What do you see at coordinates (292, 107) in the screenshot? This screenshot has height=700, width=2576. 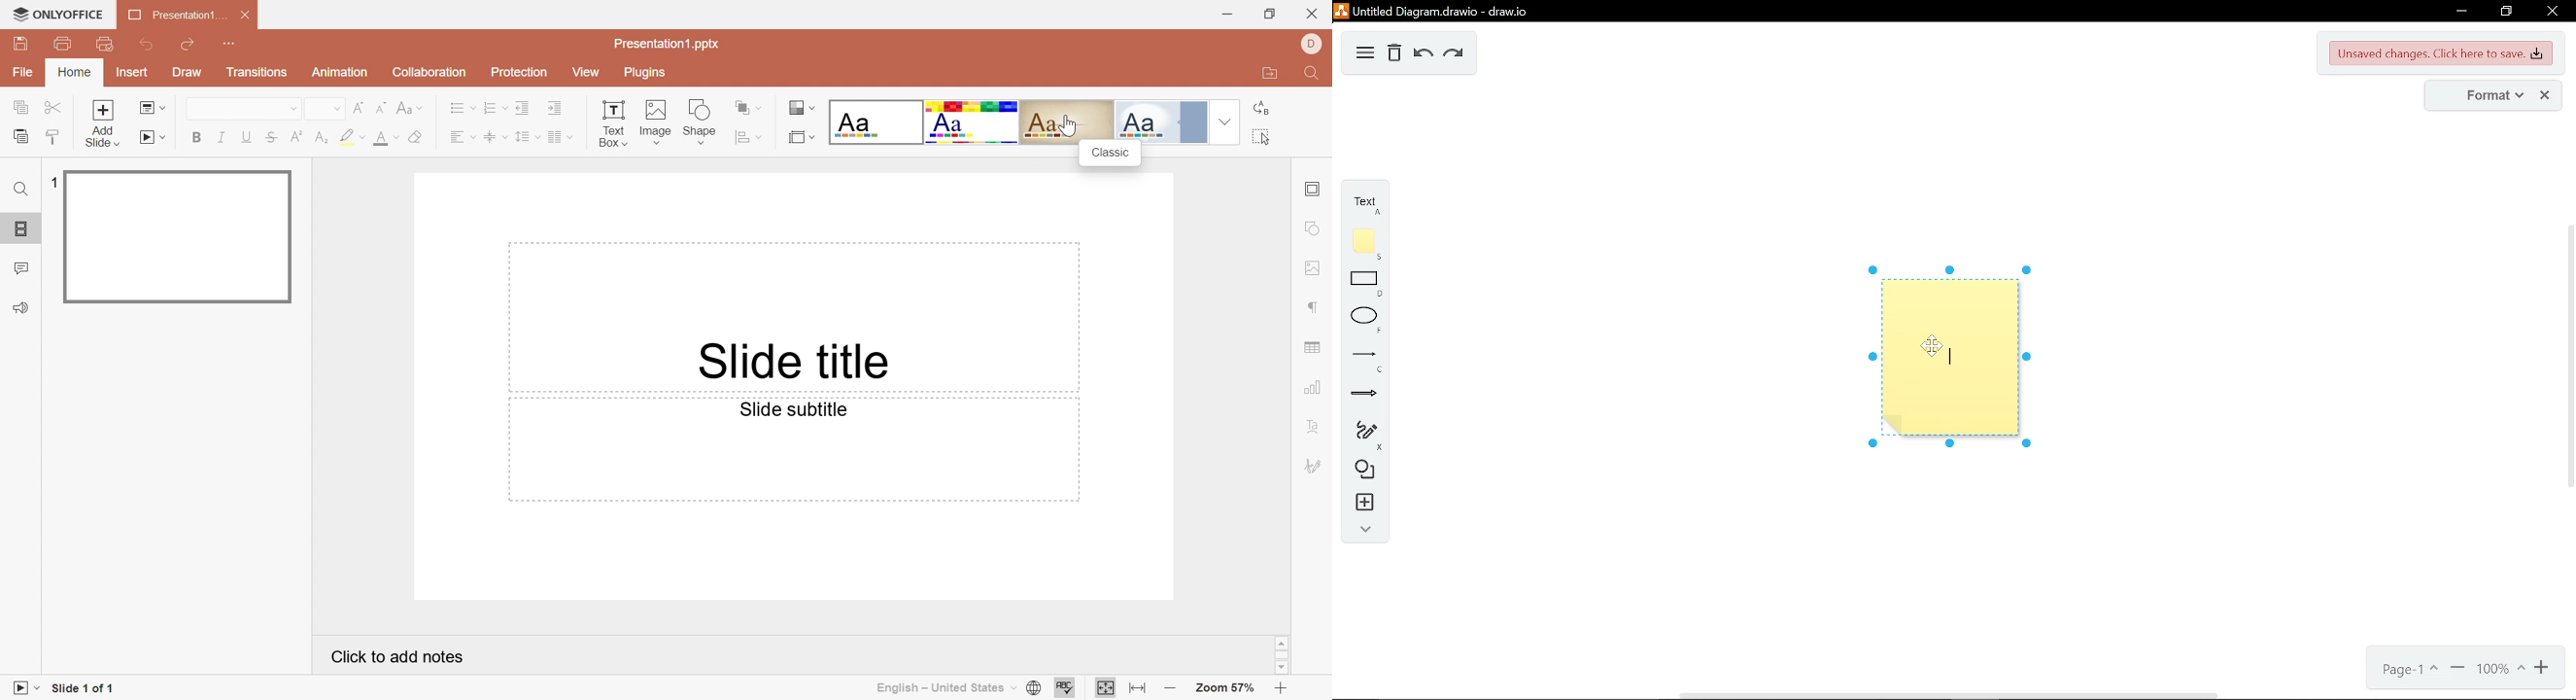 I see `Drop Down` at bounding box center [292, 107].